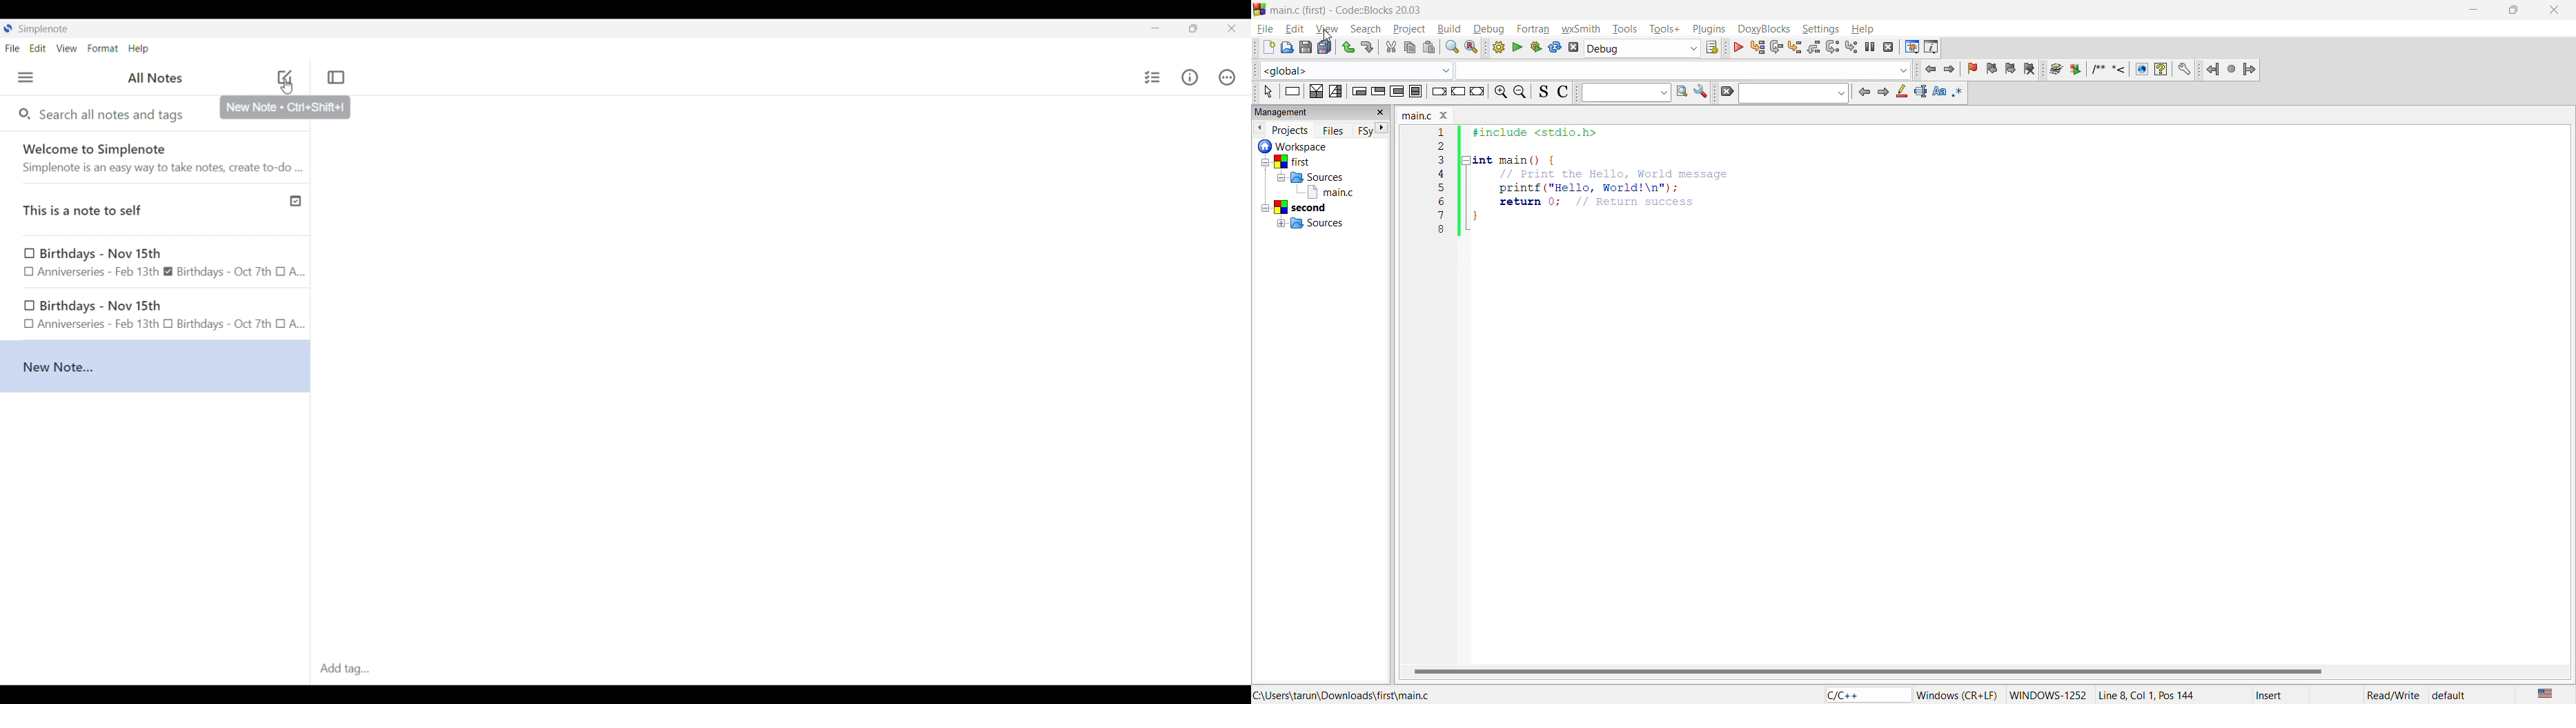  What do you see at coordinates (1268, 46) in the screenshot?
I see `new` at bounding box center [1268, 46].